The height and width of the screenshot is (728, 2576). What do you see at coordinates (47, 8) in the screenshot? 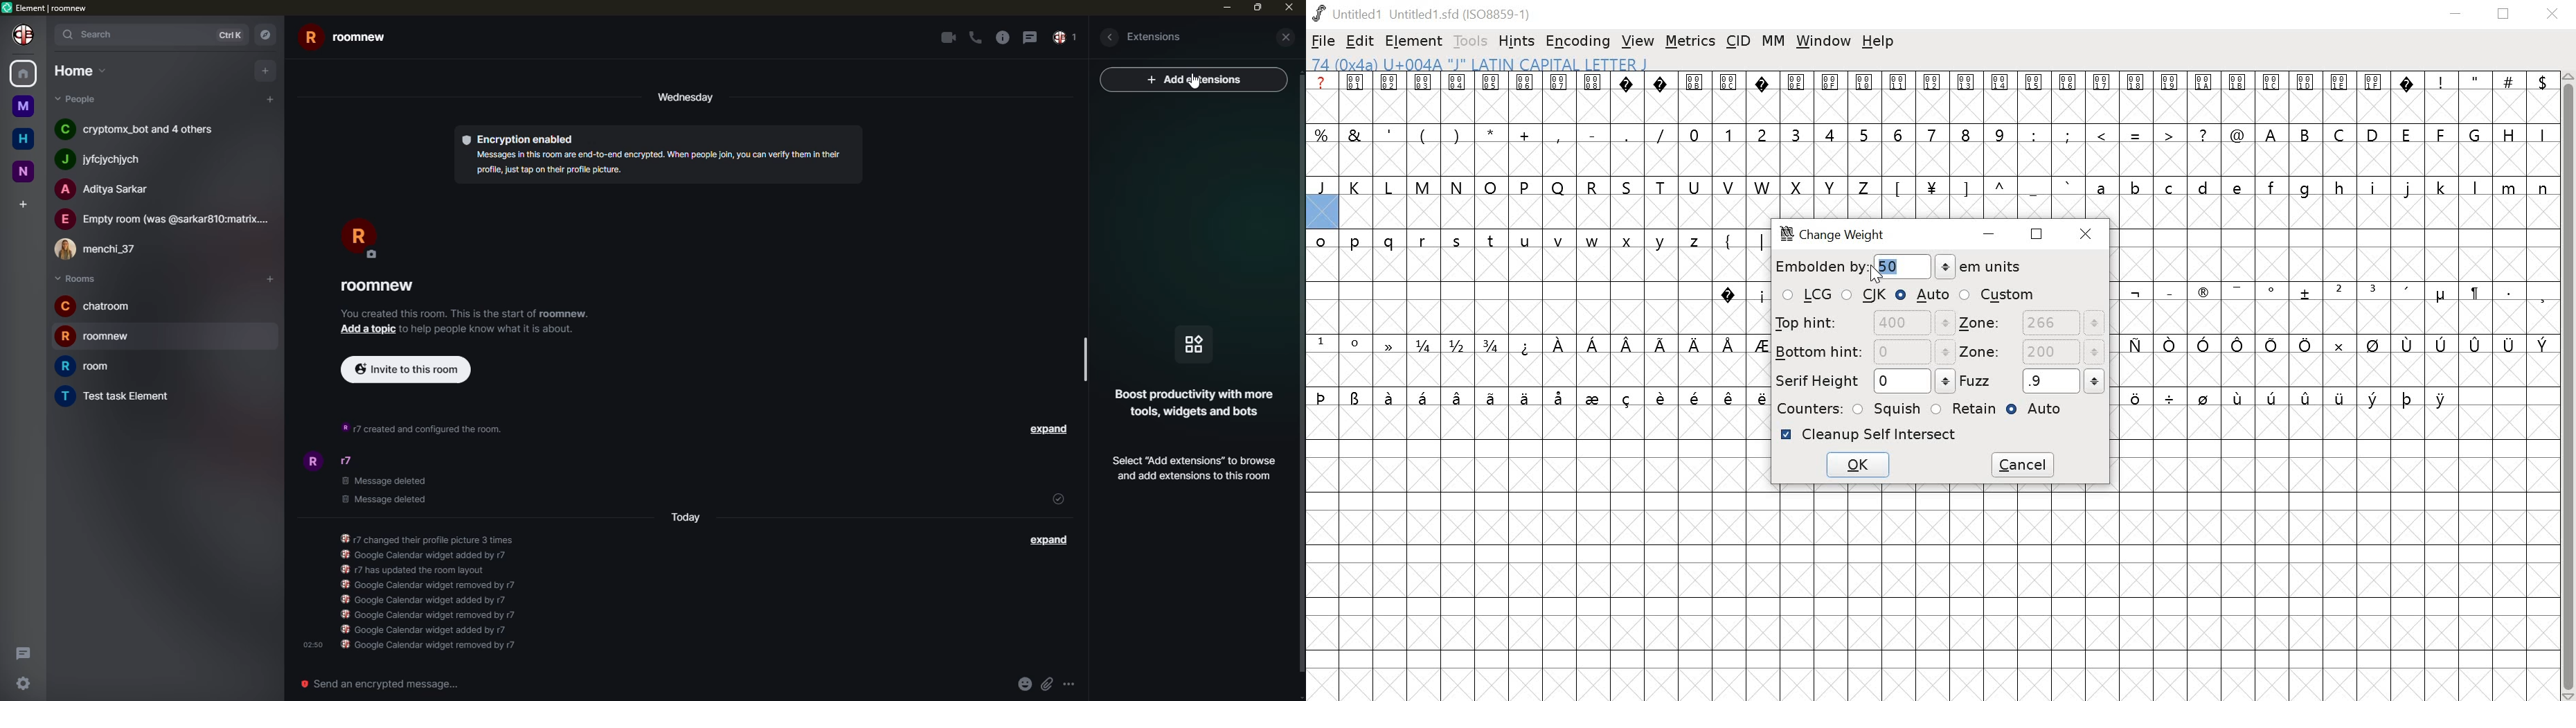
I see `element` at bounding box center [47, 8].